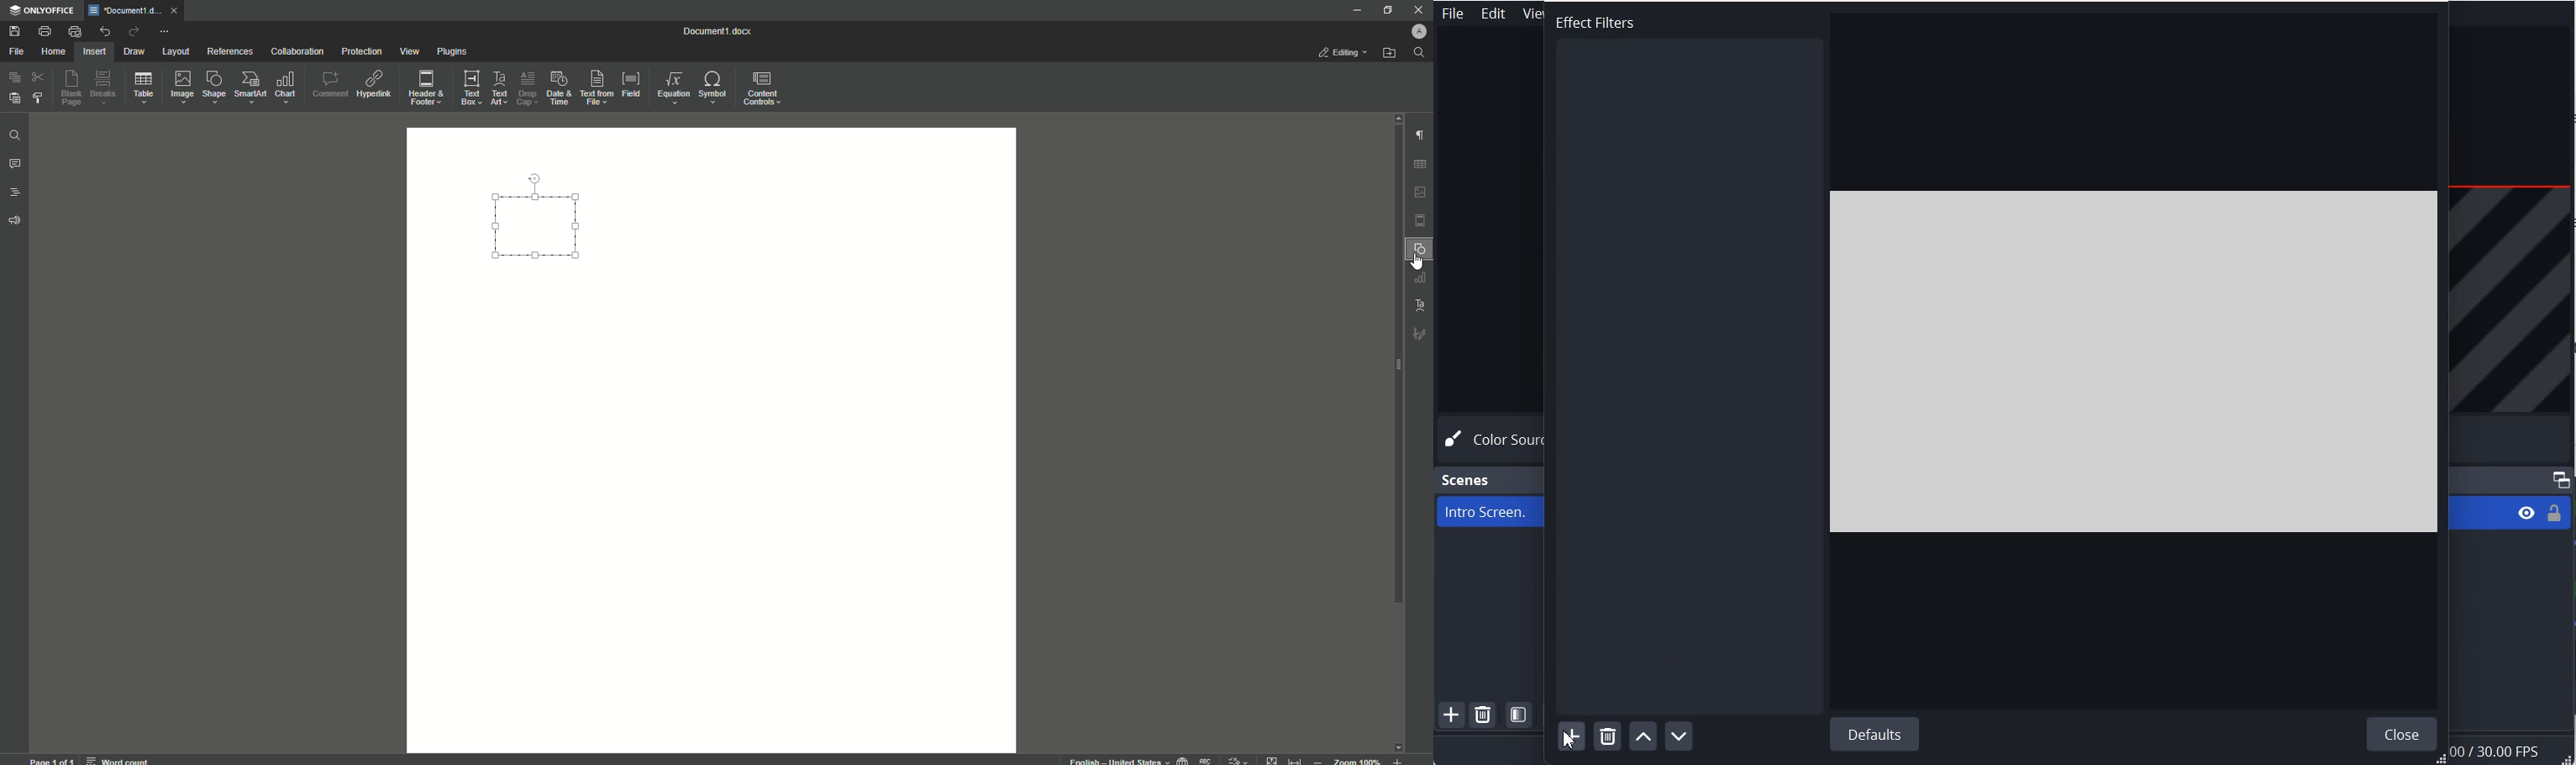  Describe the element at coordinates (1607, 736) in the screenshot. I see `Remove selected filter` at that location.